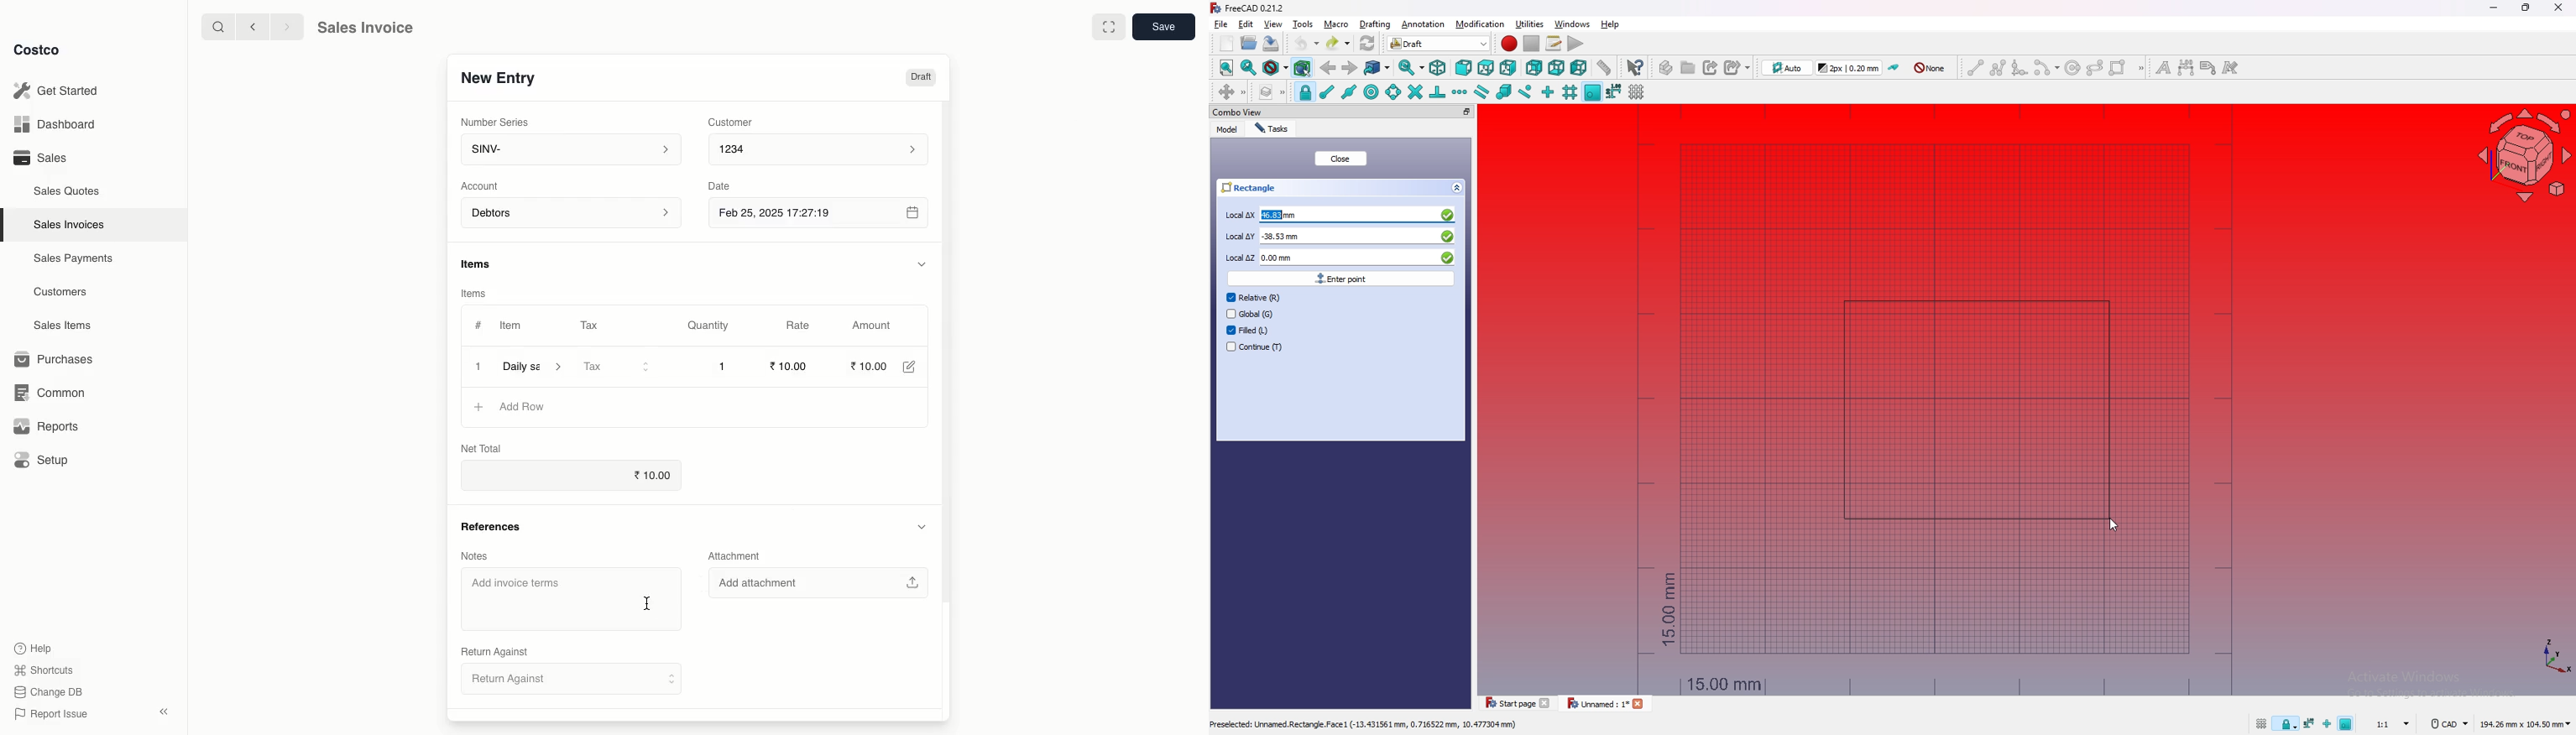  I want to click on windows, so click(1571, 24).